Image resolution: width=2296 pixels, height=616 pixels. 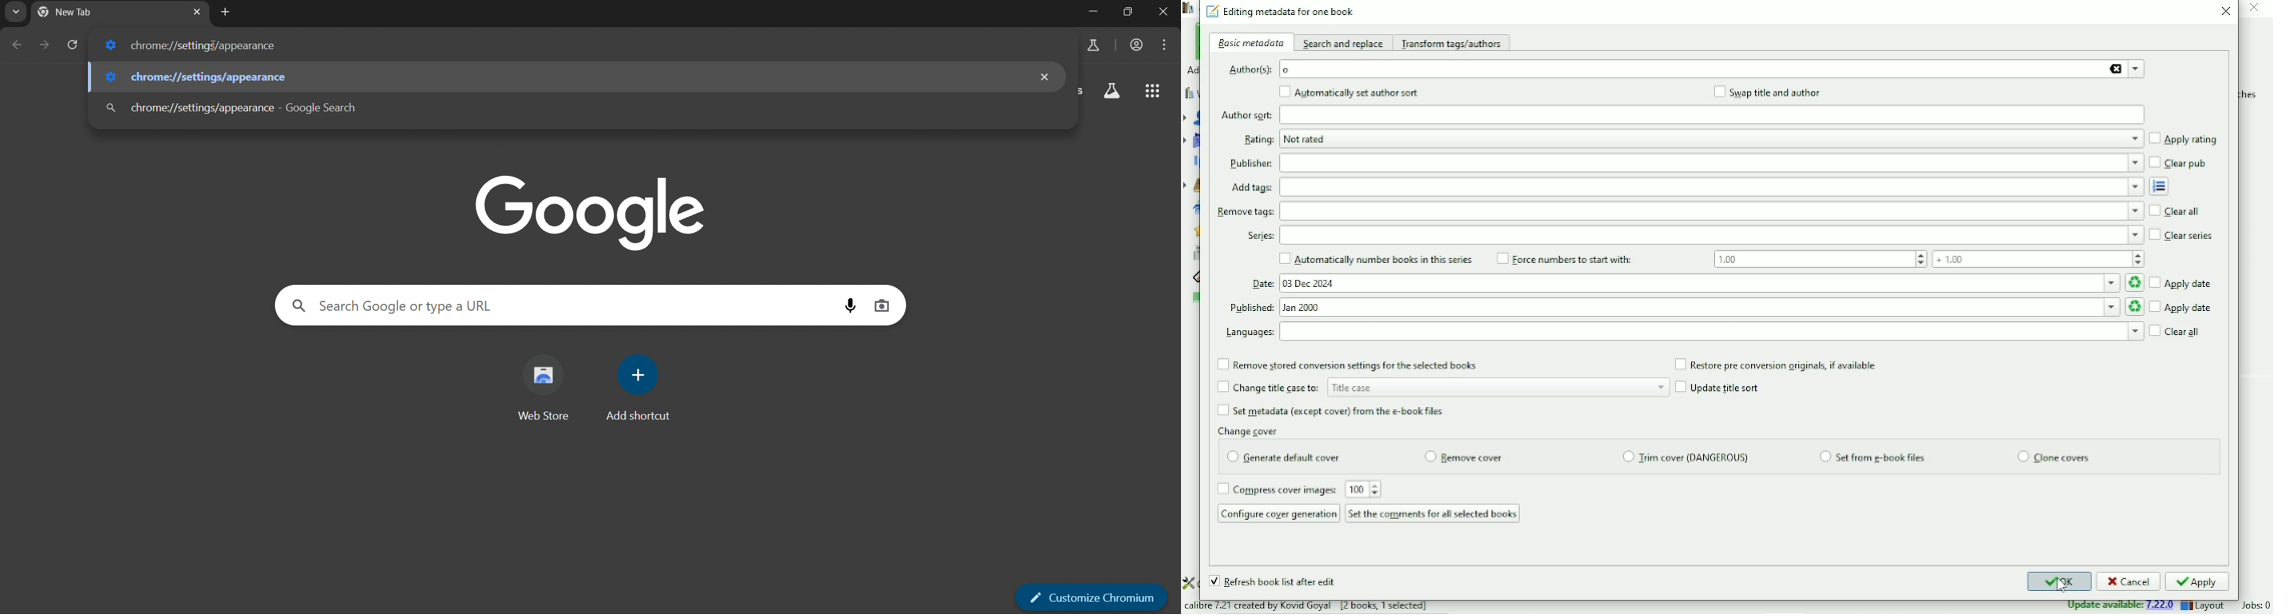 I want to click on Date, so click(x=1711, y=284).